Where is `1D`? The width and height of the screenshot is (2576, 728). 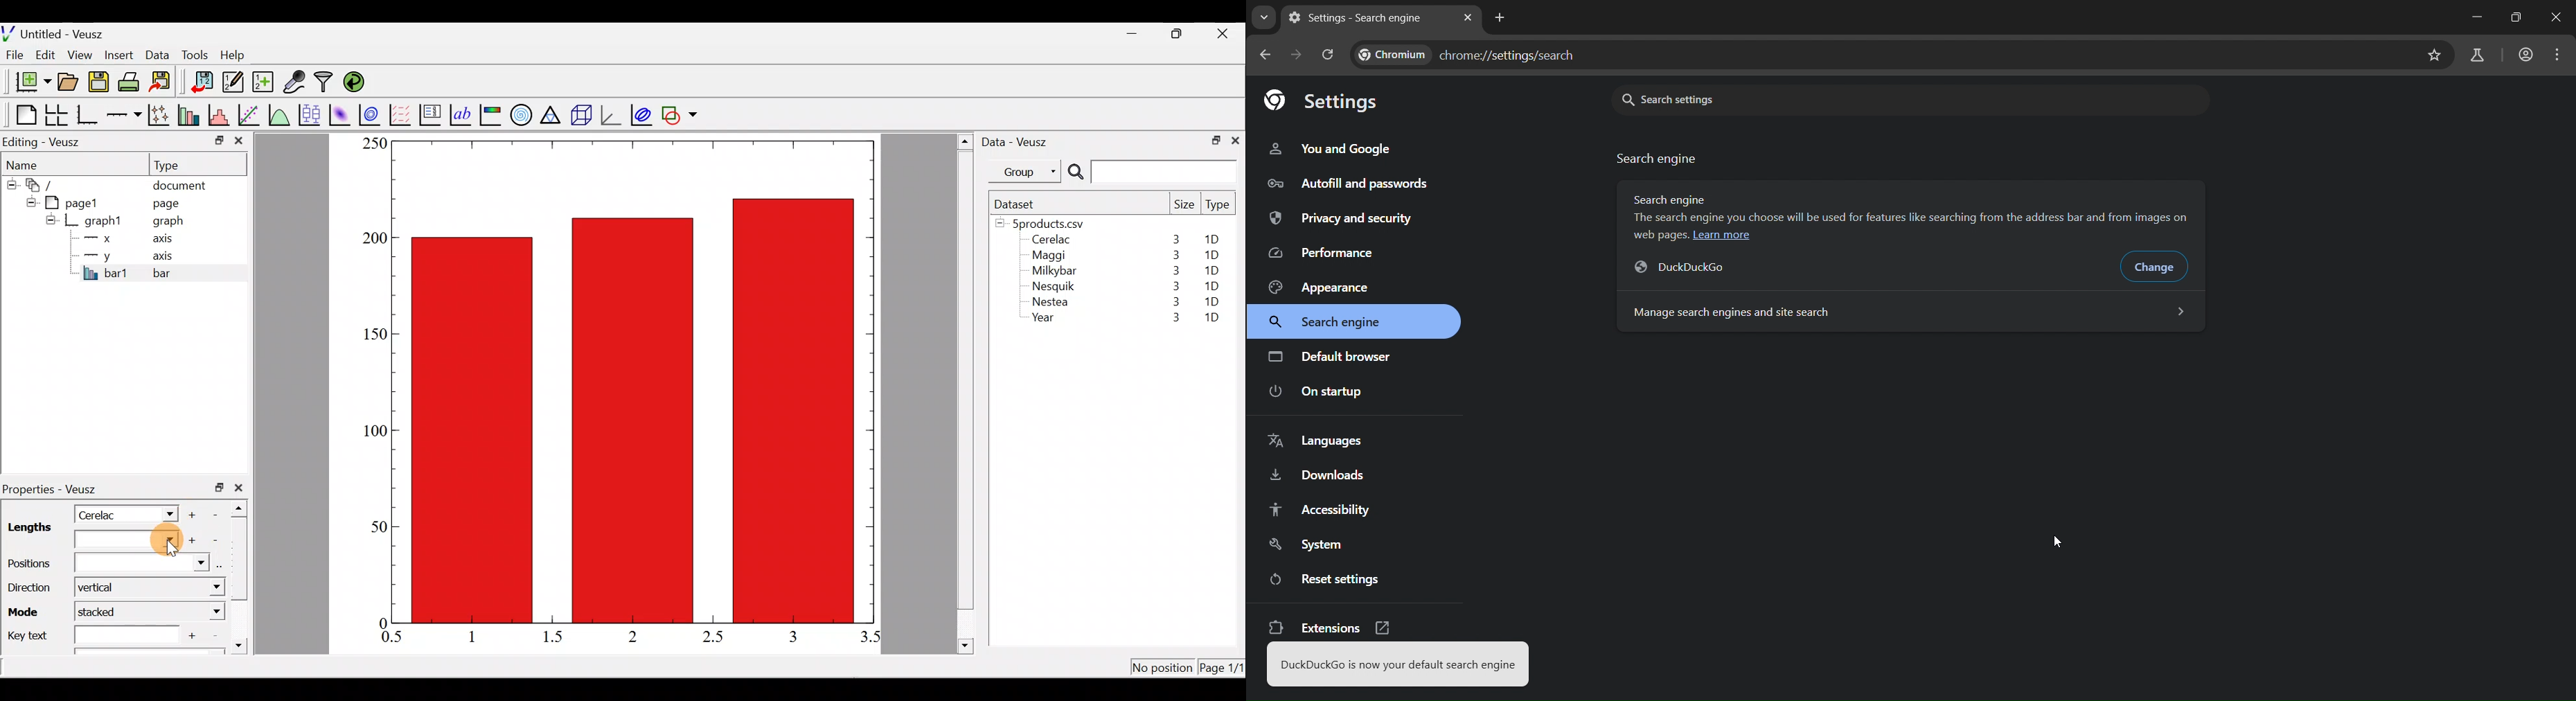 1D is located at coordinates (1214, 284).